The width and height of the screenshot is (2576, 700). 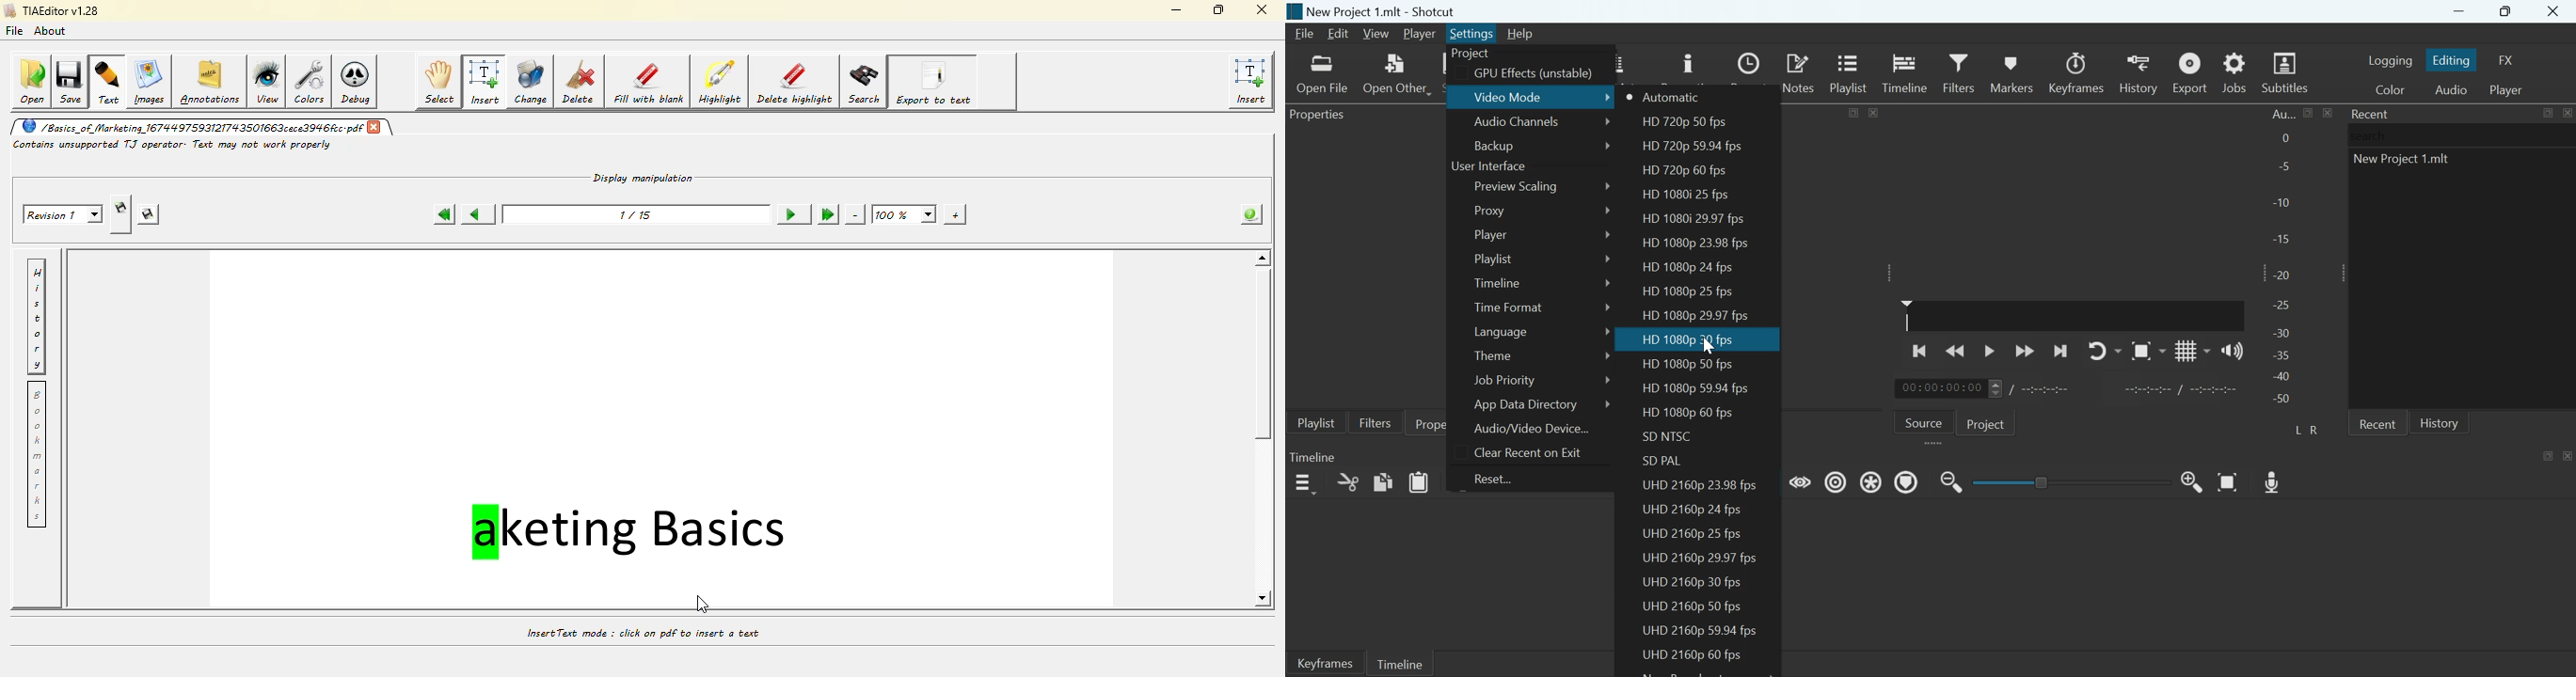 What do you see at coordinates (1383, 481) in the screenshot?
I see `copy` at bounding box center [1383, 481].